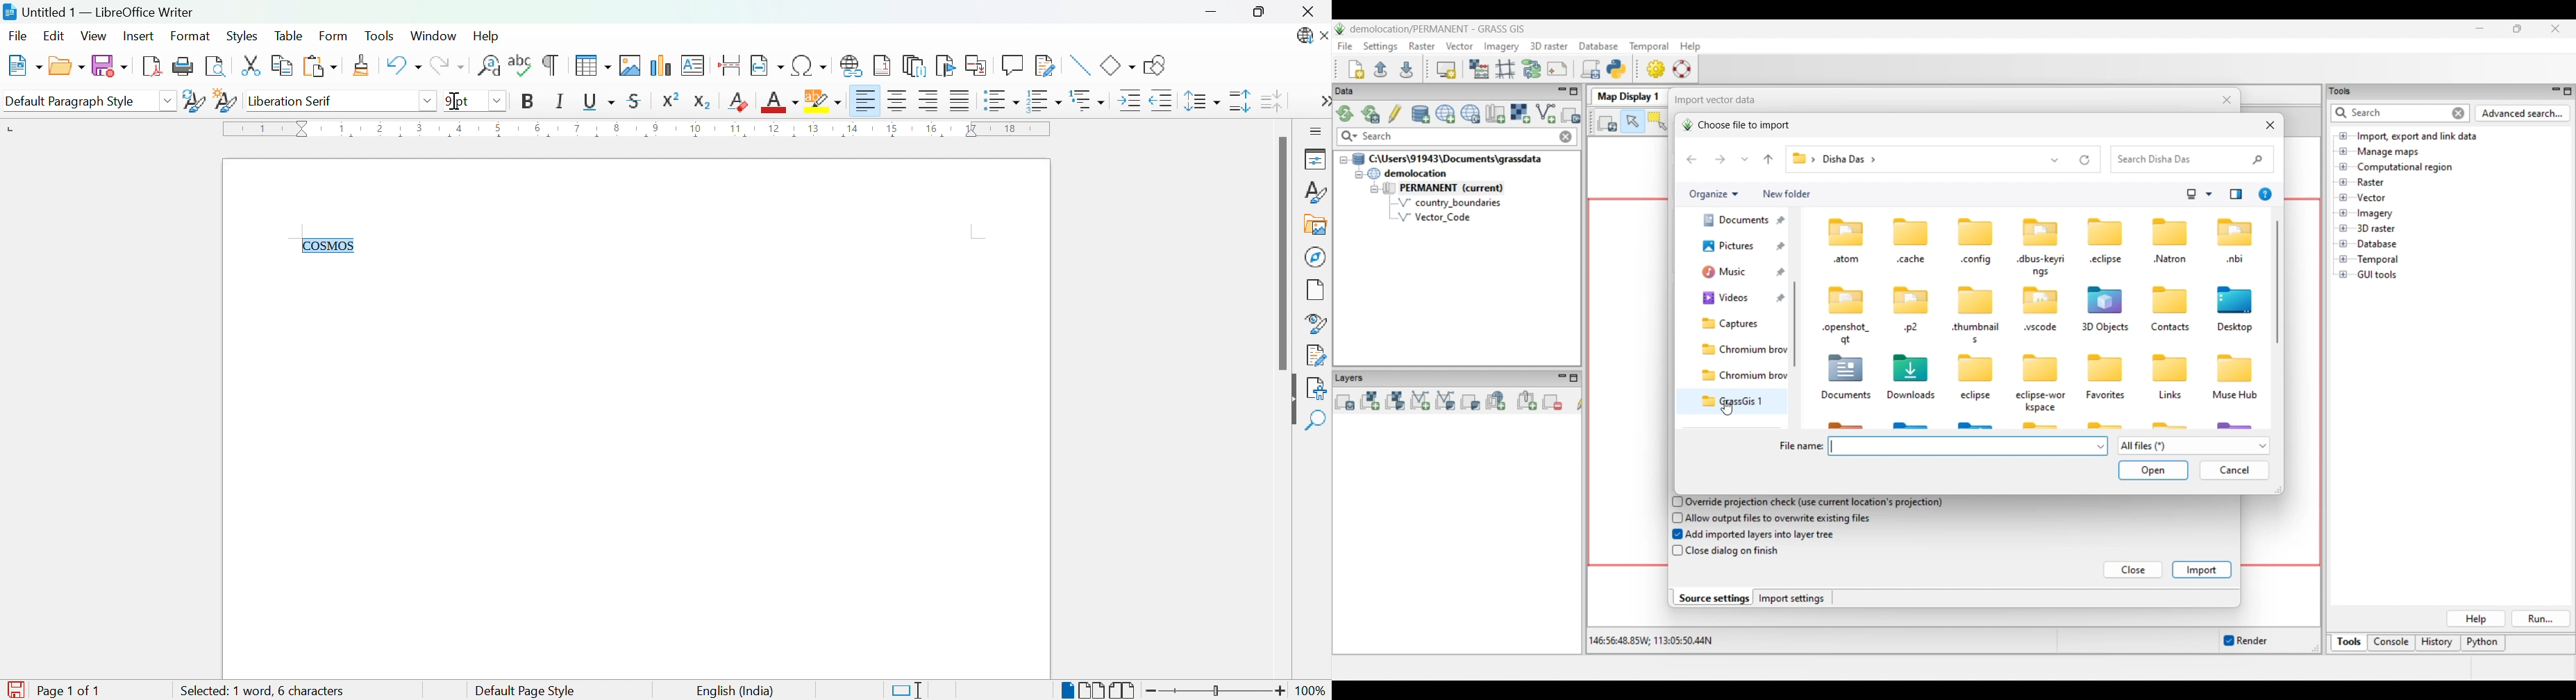  Describe the element at coordinates (661, 64) in the screenshot. I see `Insert Chart` at that location.